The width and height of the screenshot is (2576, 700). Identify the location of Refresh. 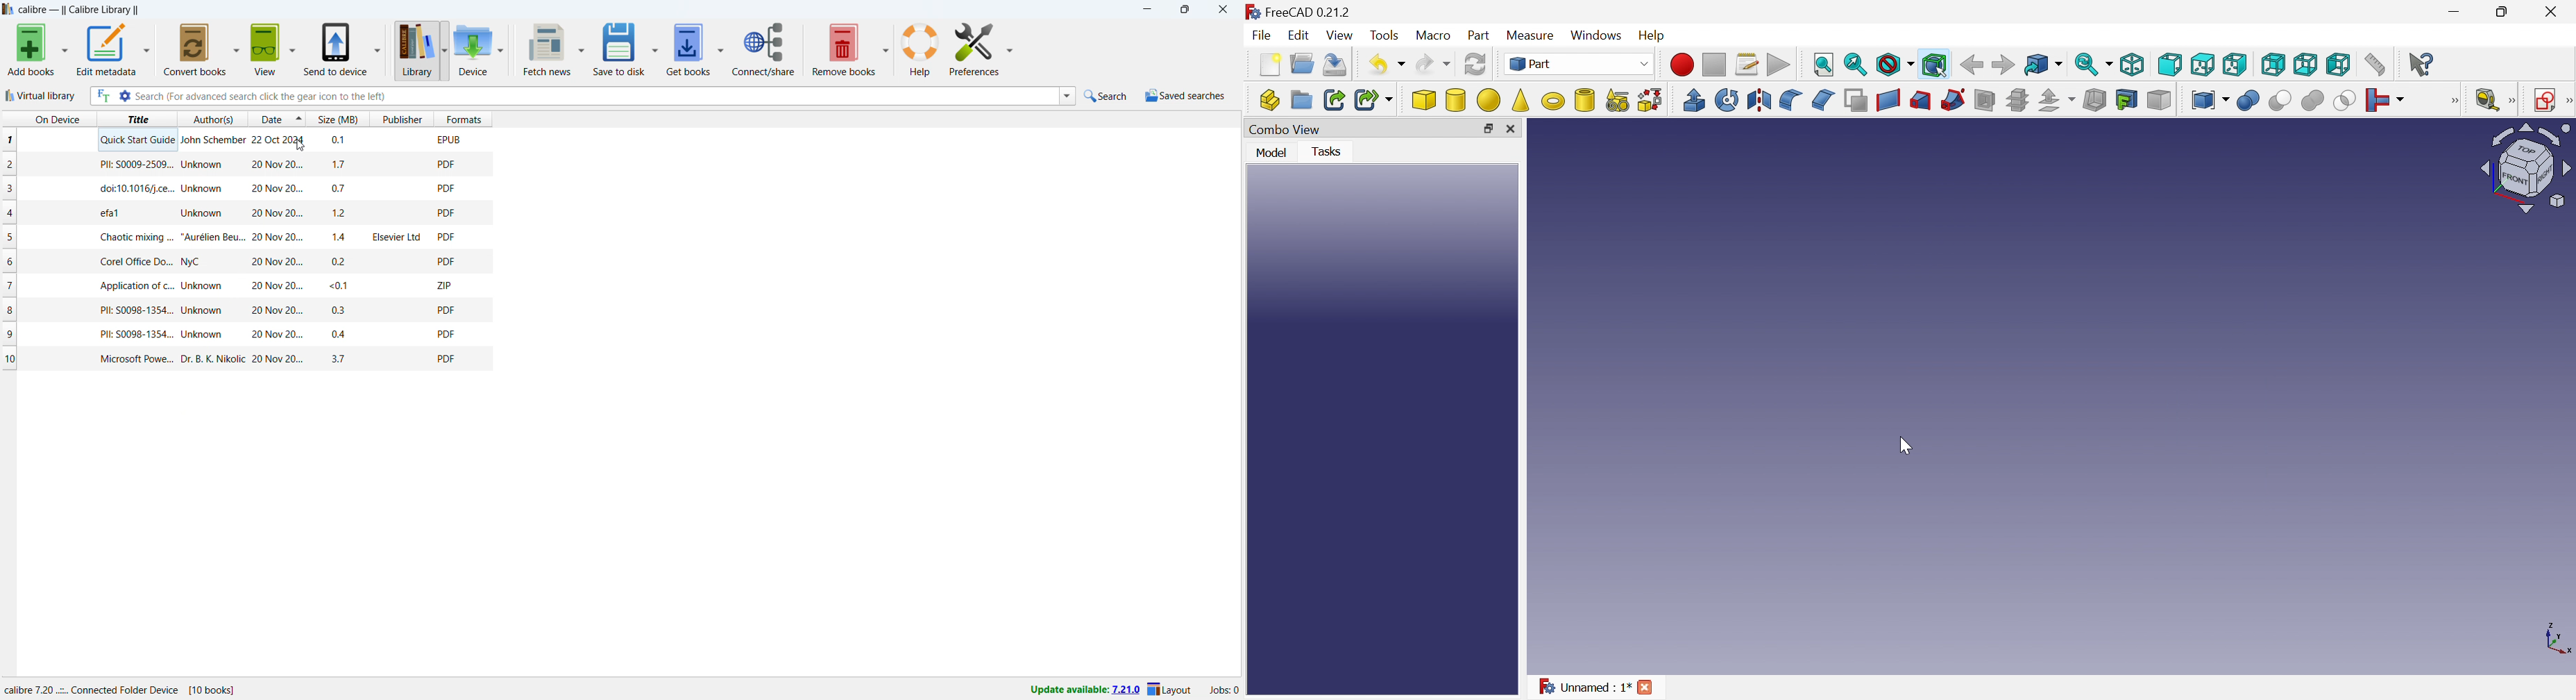
(1475, 67).